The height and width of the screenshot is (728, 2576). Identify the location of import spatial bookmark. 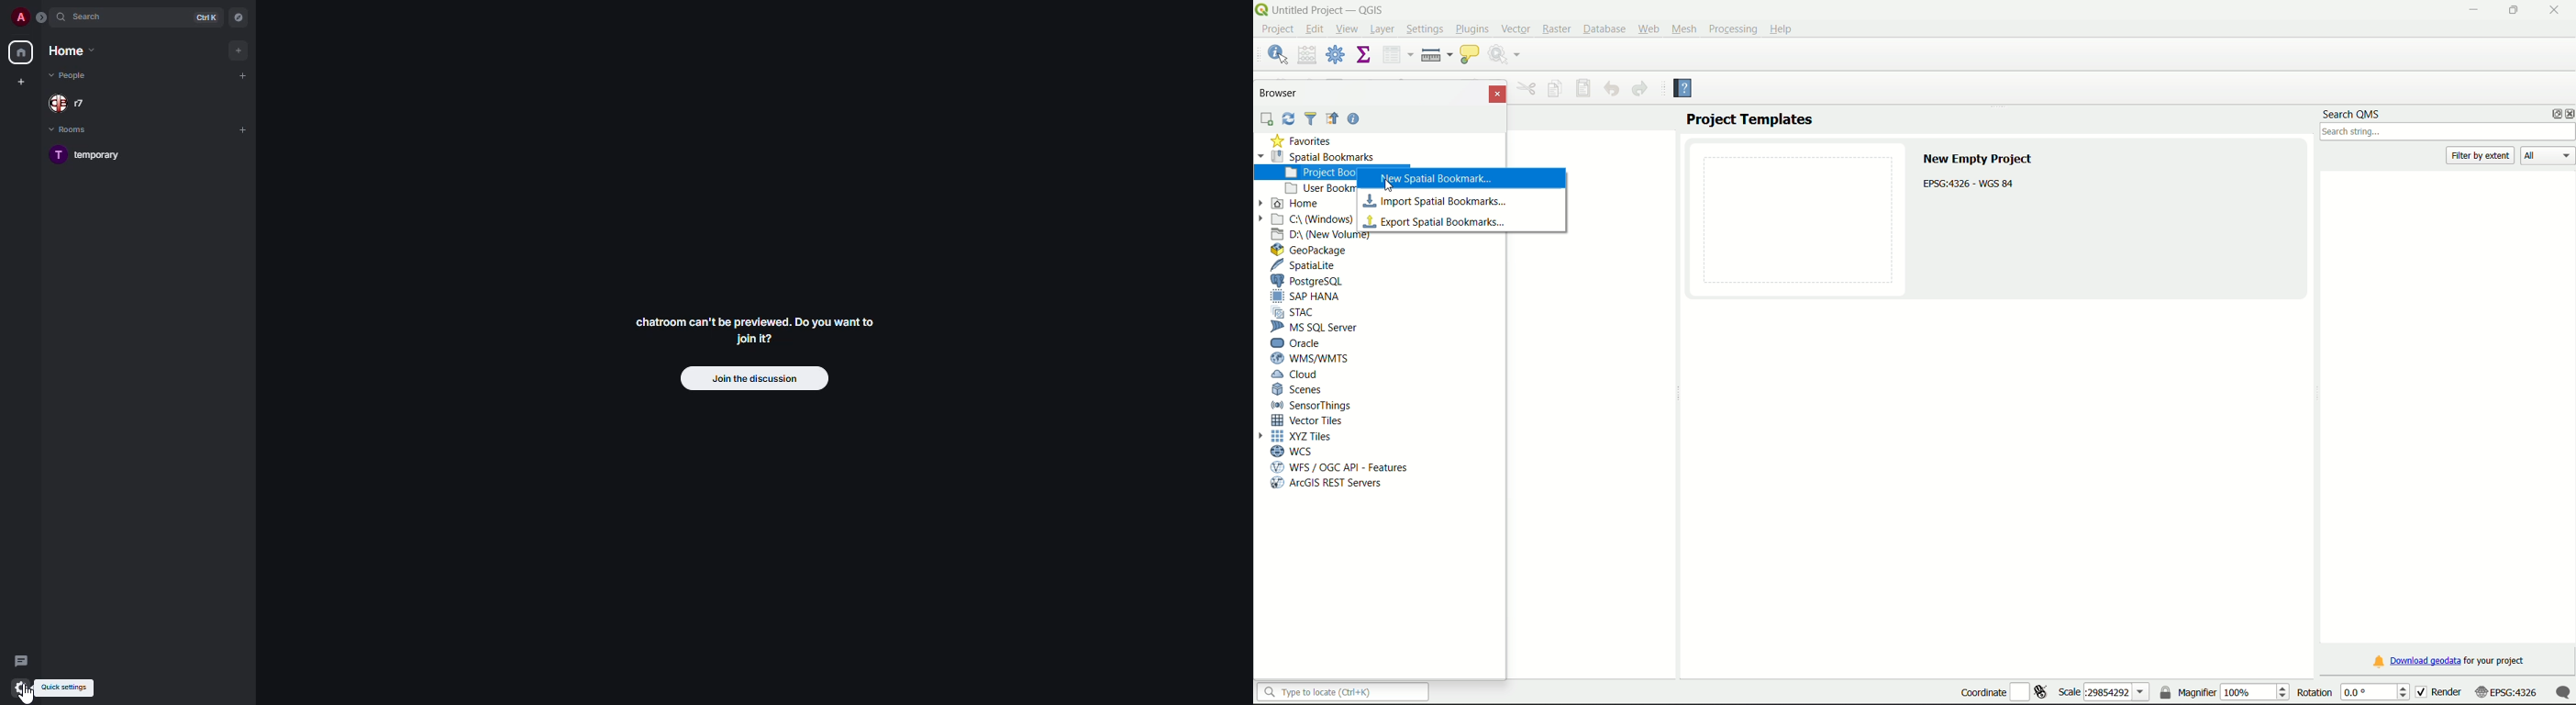
(1436, 200).